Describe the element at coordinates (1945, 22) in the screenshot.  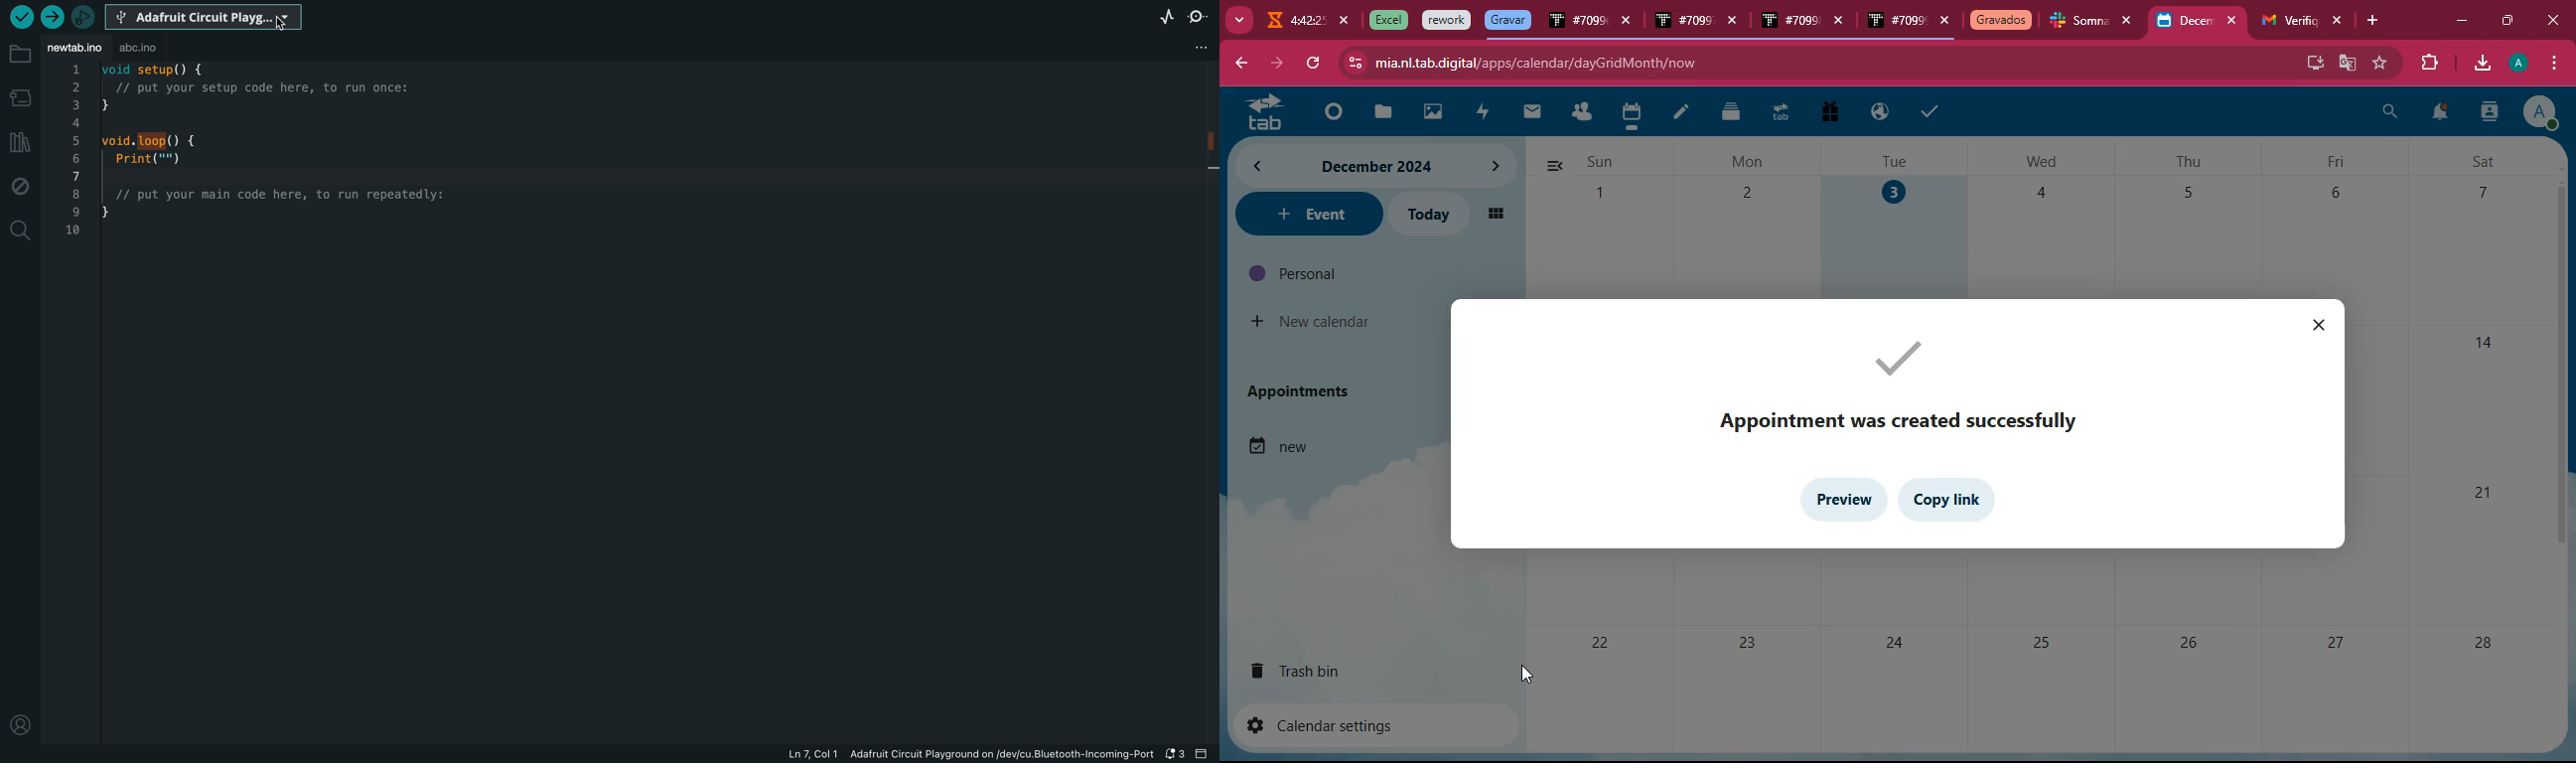
I see `close` at that location.